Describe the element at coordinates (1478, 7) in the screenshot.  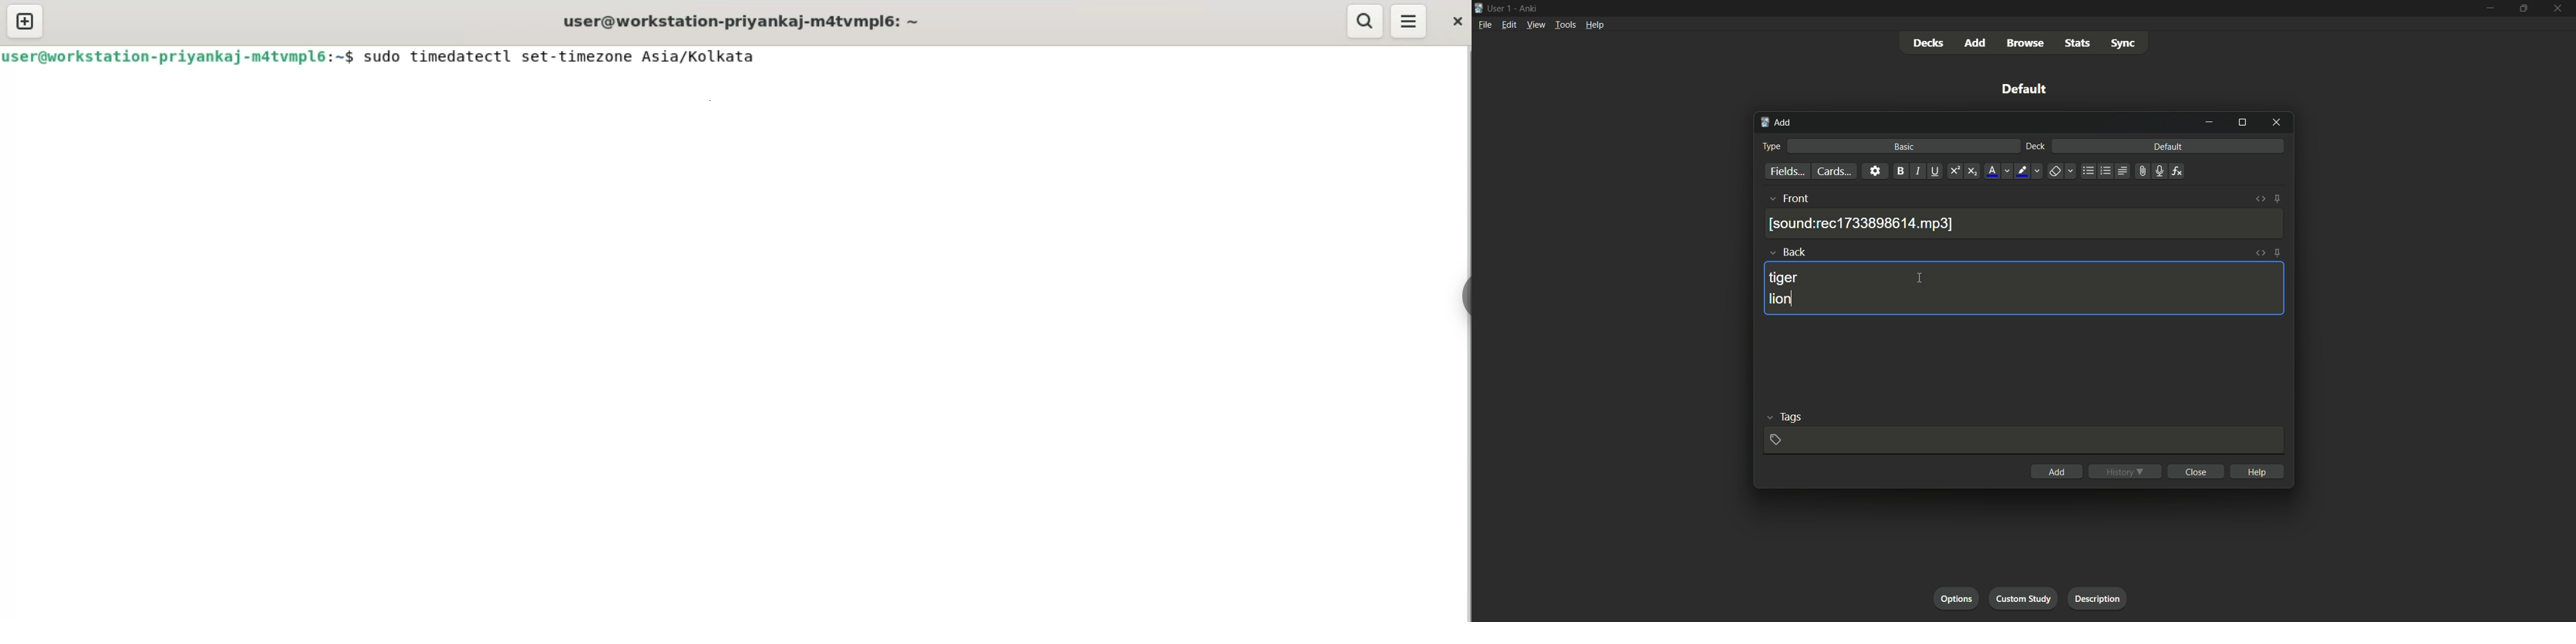
I see `app icon` at that location.